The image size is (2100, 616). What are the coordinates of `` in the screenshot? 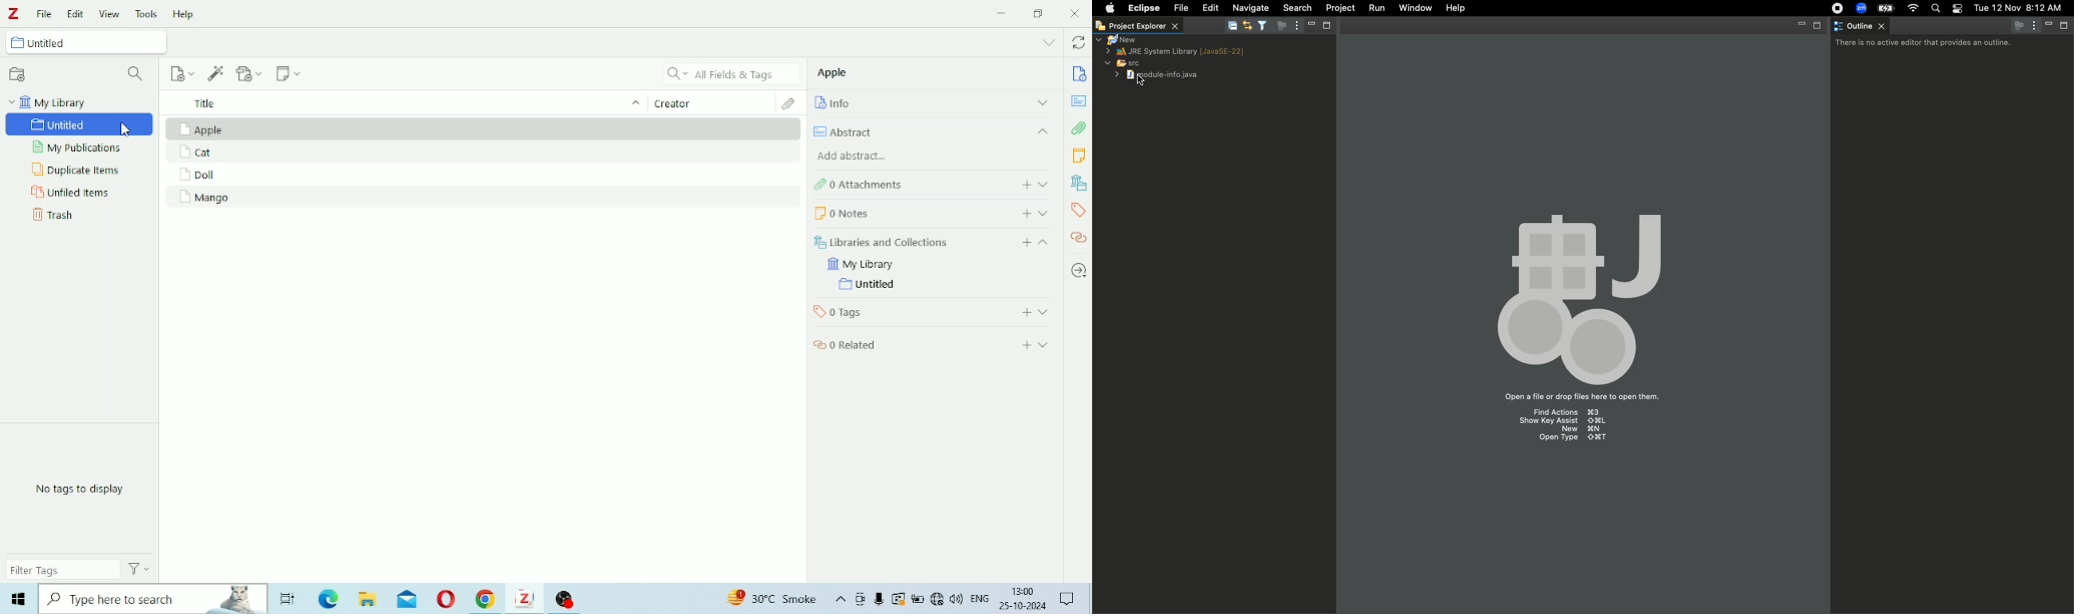 It's located at (978, 598).